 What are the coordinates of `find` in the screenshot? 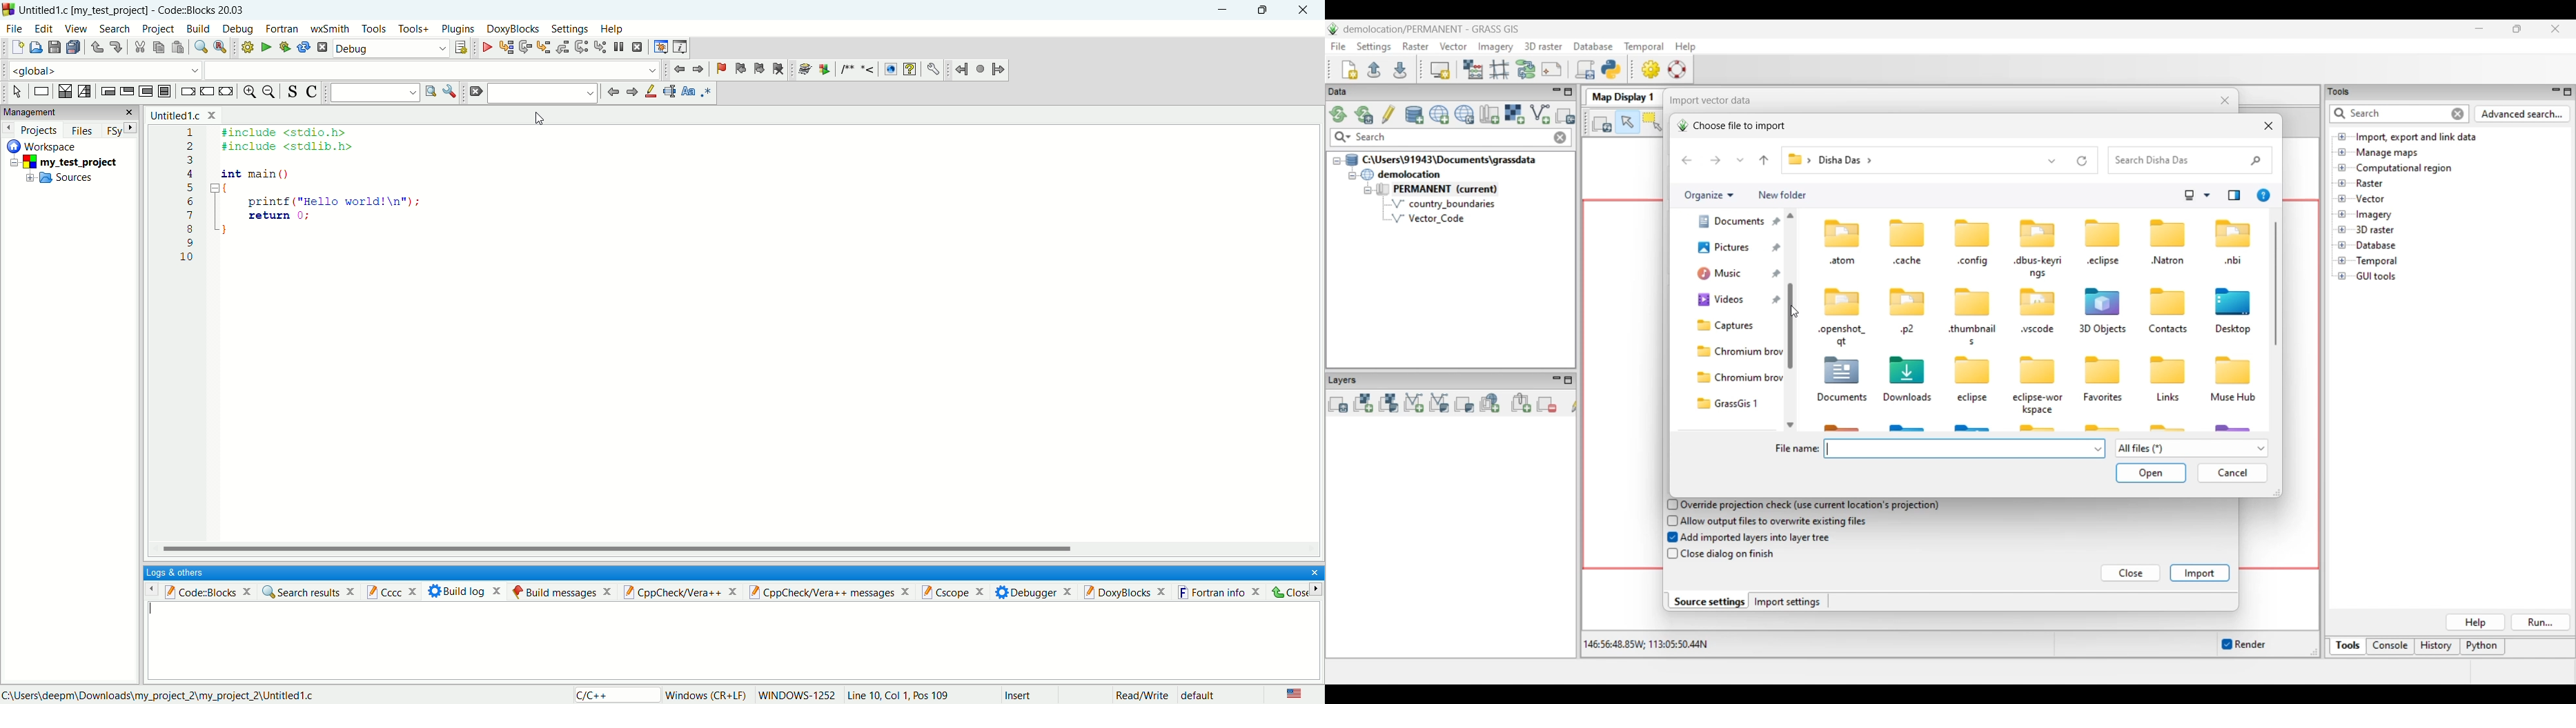 It's located at (199, 47).